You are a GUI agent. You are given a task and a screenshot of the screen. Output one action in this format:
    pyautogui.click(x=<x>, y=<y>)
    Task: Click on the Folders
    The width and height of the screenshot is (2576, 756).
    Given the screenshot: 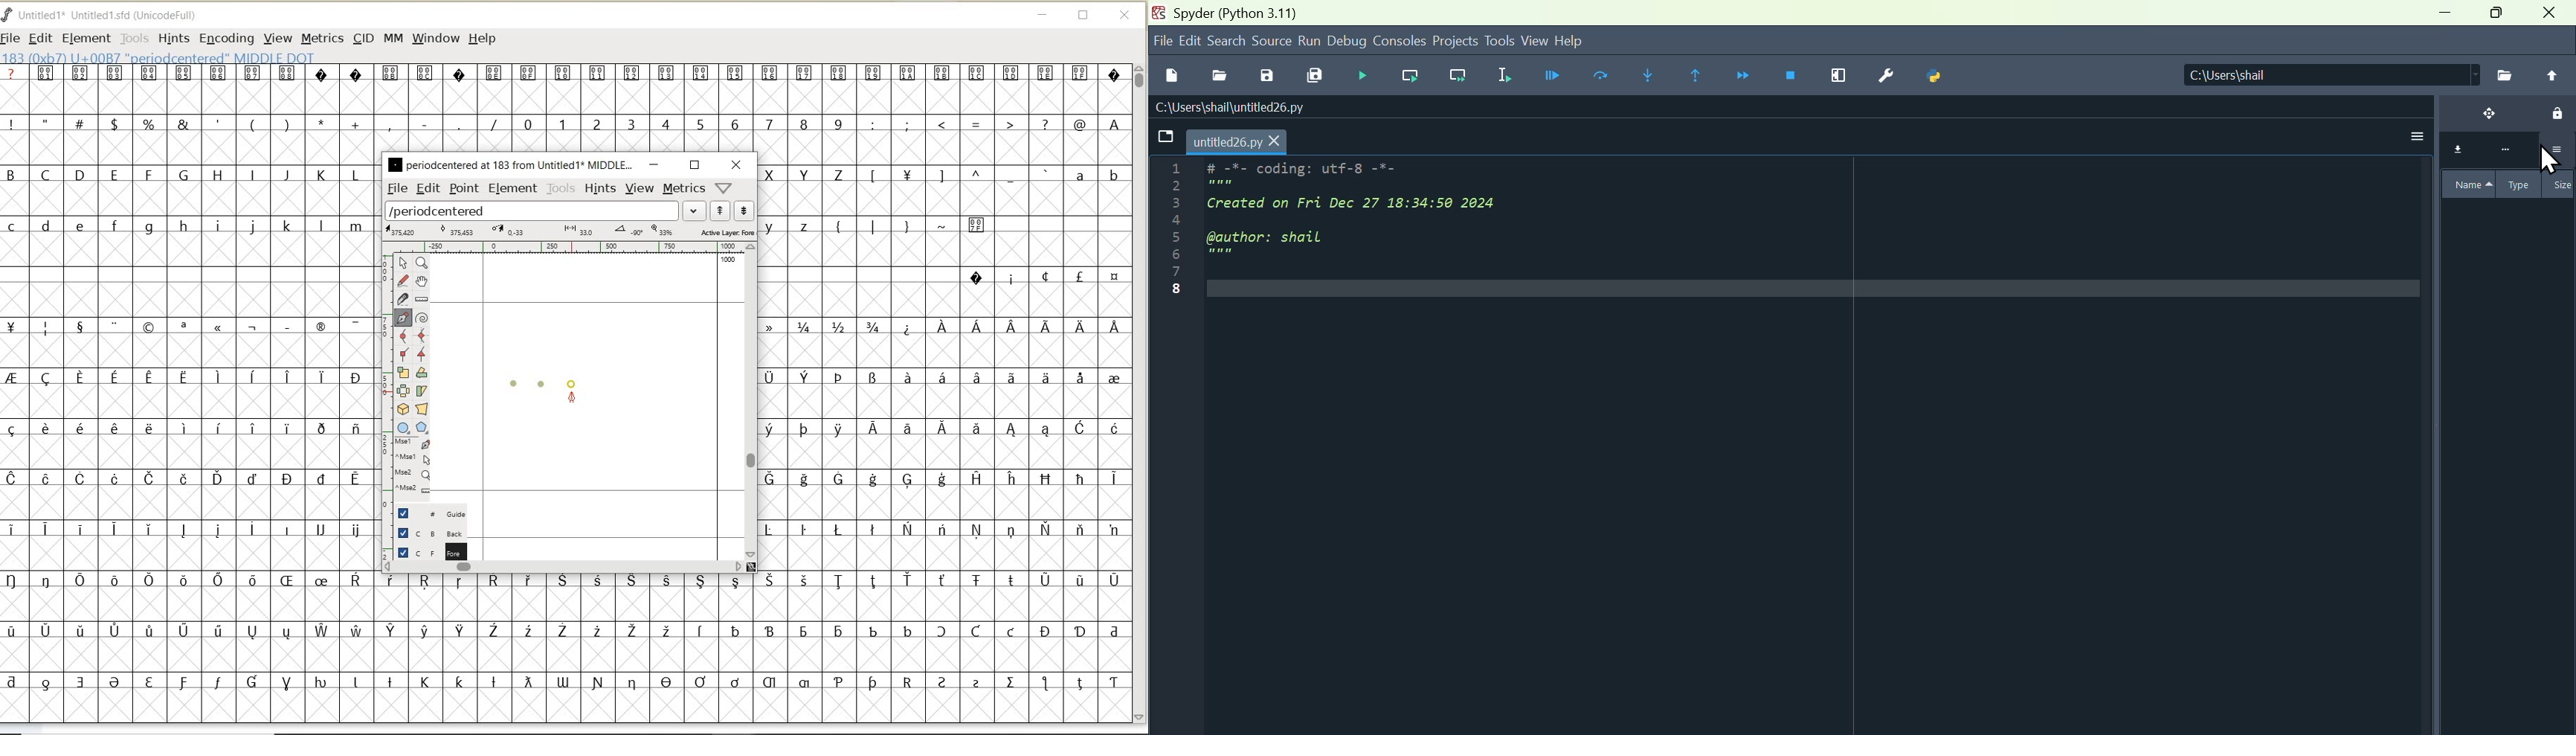 What is the action you would take?
    pyautogui.click(x=1163, y=138)
    